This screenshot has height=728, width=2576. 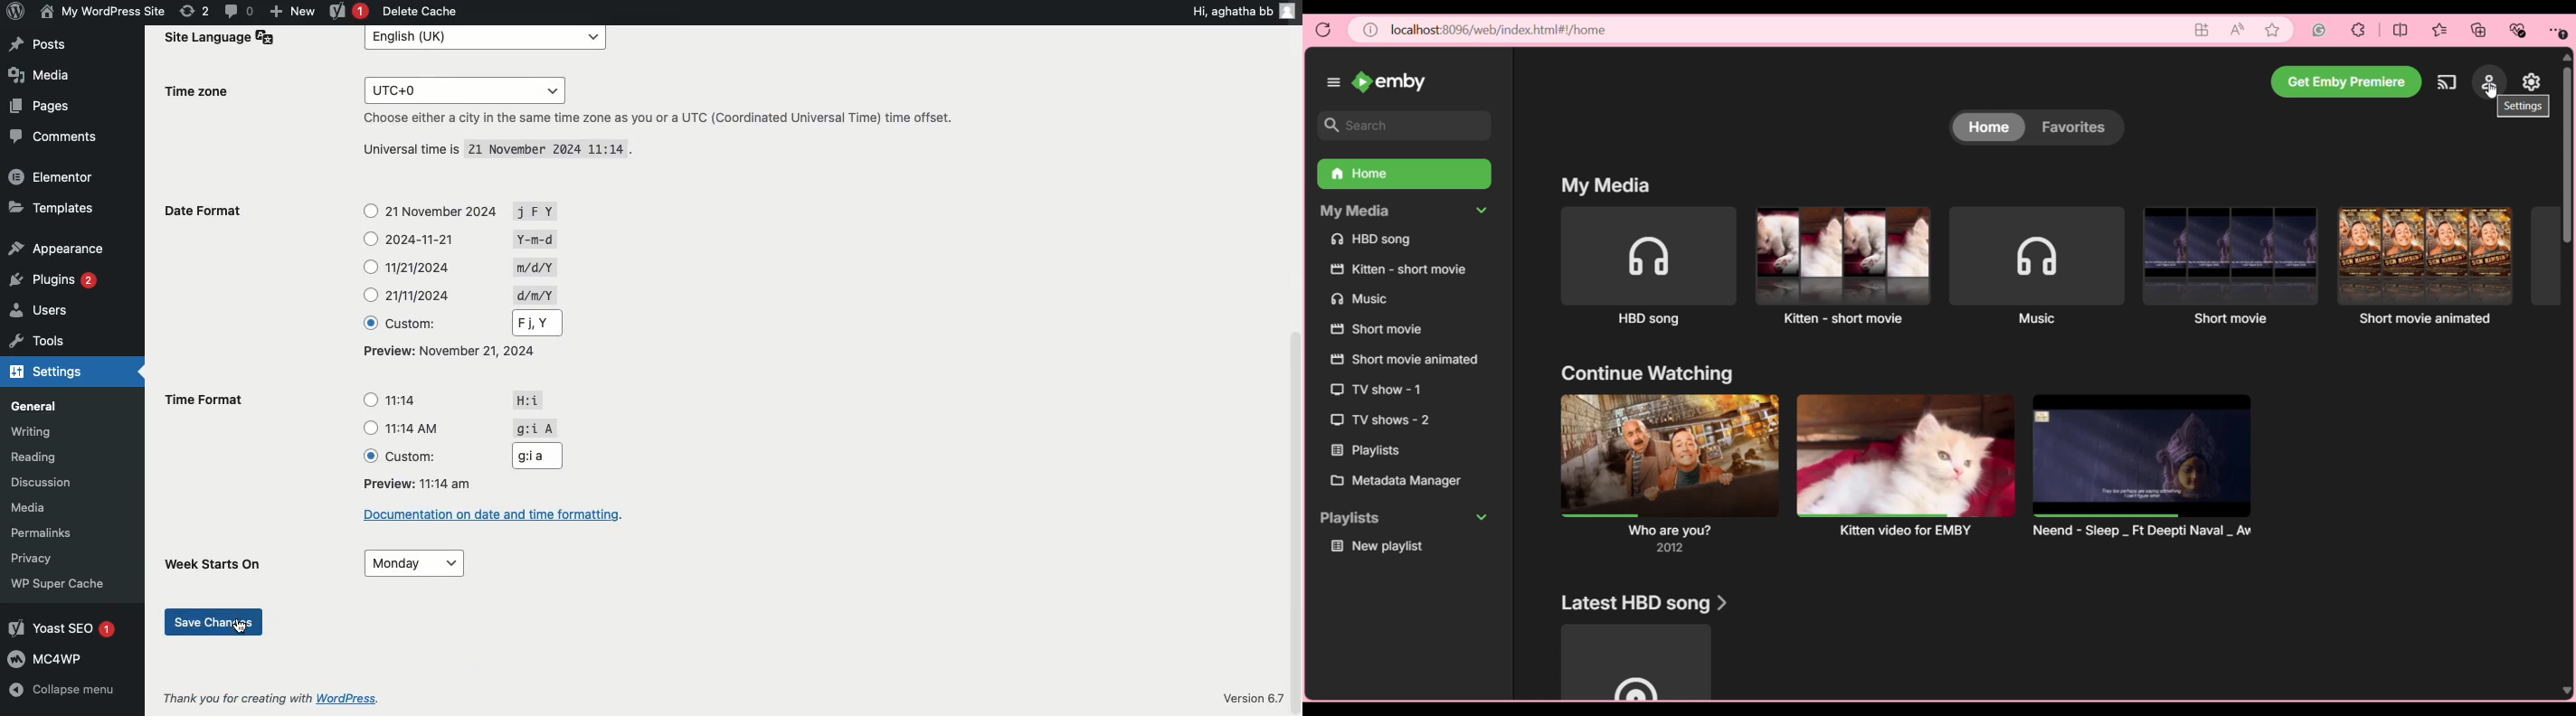 I want to click on Preview: 11:14 am, so click(x=415, y=484).